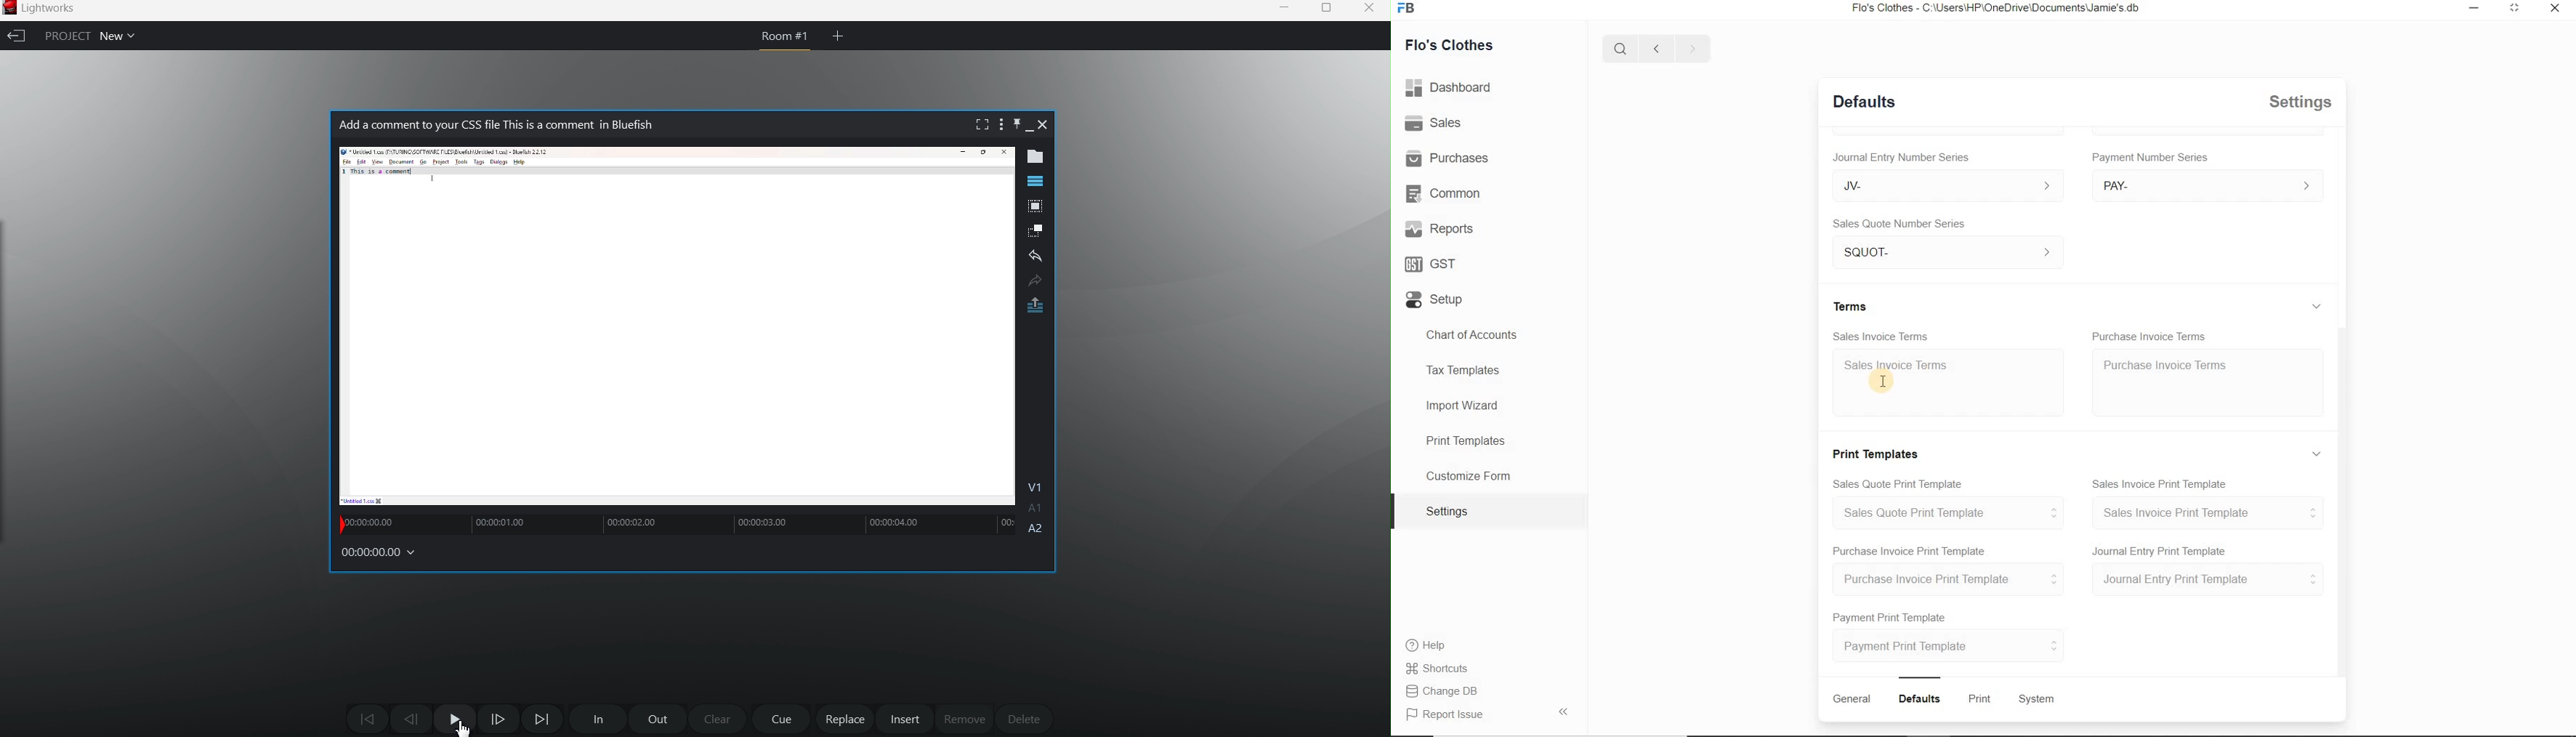 This screenshot has width=2576, height=756. I want to click on Expand, so click(2320, 453).